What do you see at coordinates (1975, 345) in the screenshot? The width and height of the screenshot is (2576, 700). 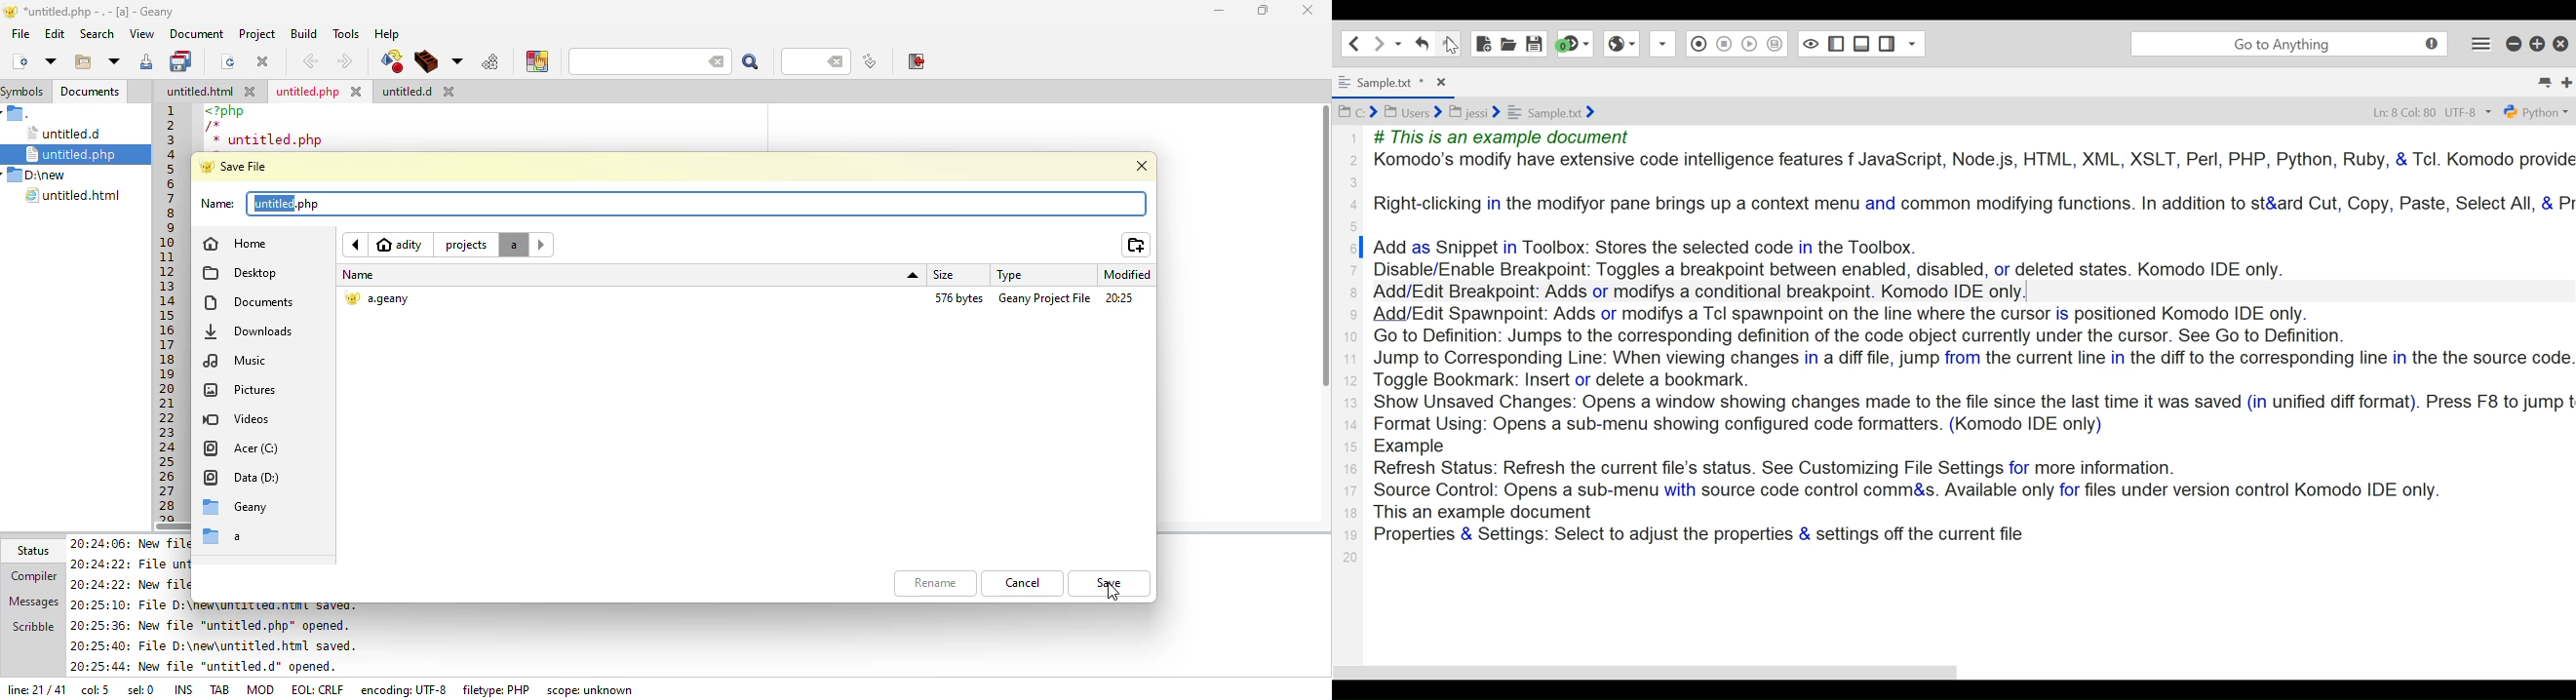 I see `Text Entry Pane` at bounding box center [1975, 345].